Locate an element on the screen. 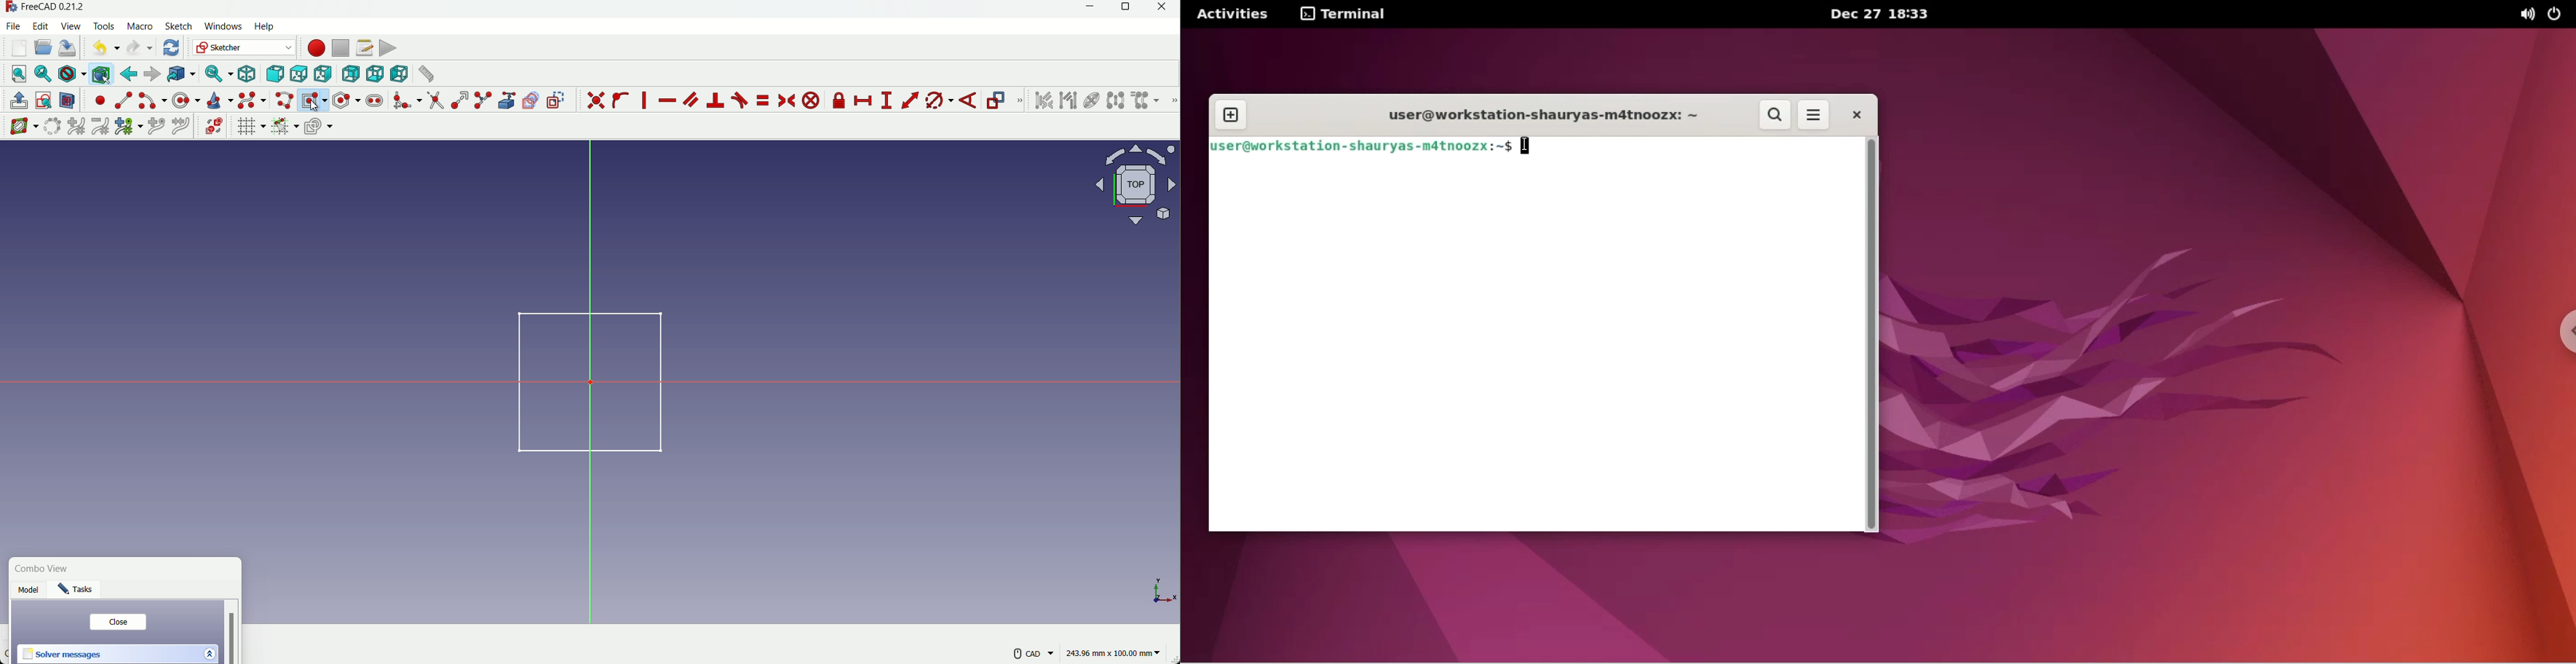 This screenshot has width=2576, height=672. insert knot is located at coordinates (156, 125).